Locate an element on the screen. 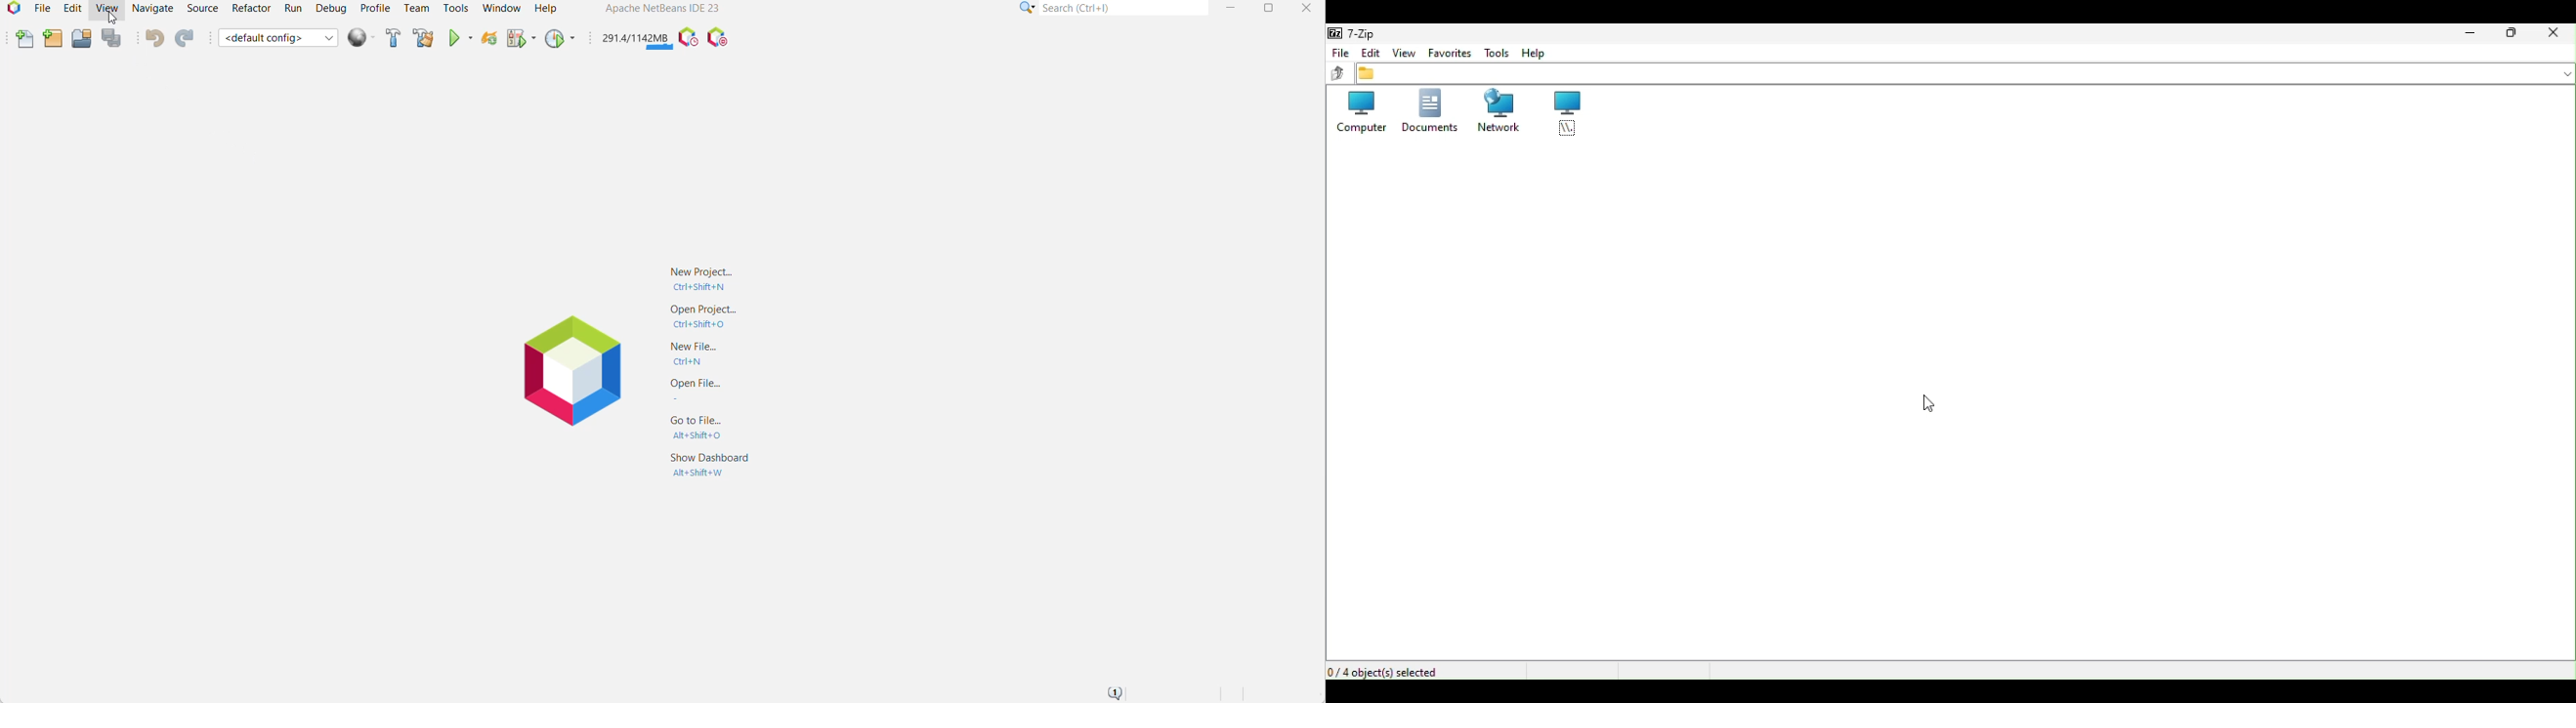 This screenshot has width=2576, height=728. Save All is located at coordinates (113, 38).